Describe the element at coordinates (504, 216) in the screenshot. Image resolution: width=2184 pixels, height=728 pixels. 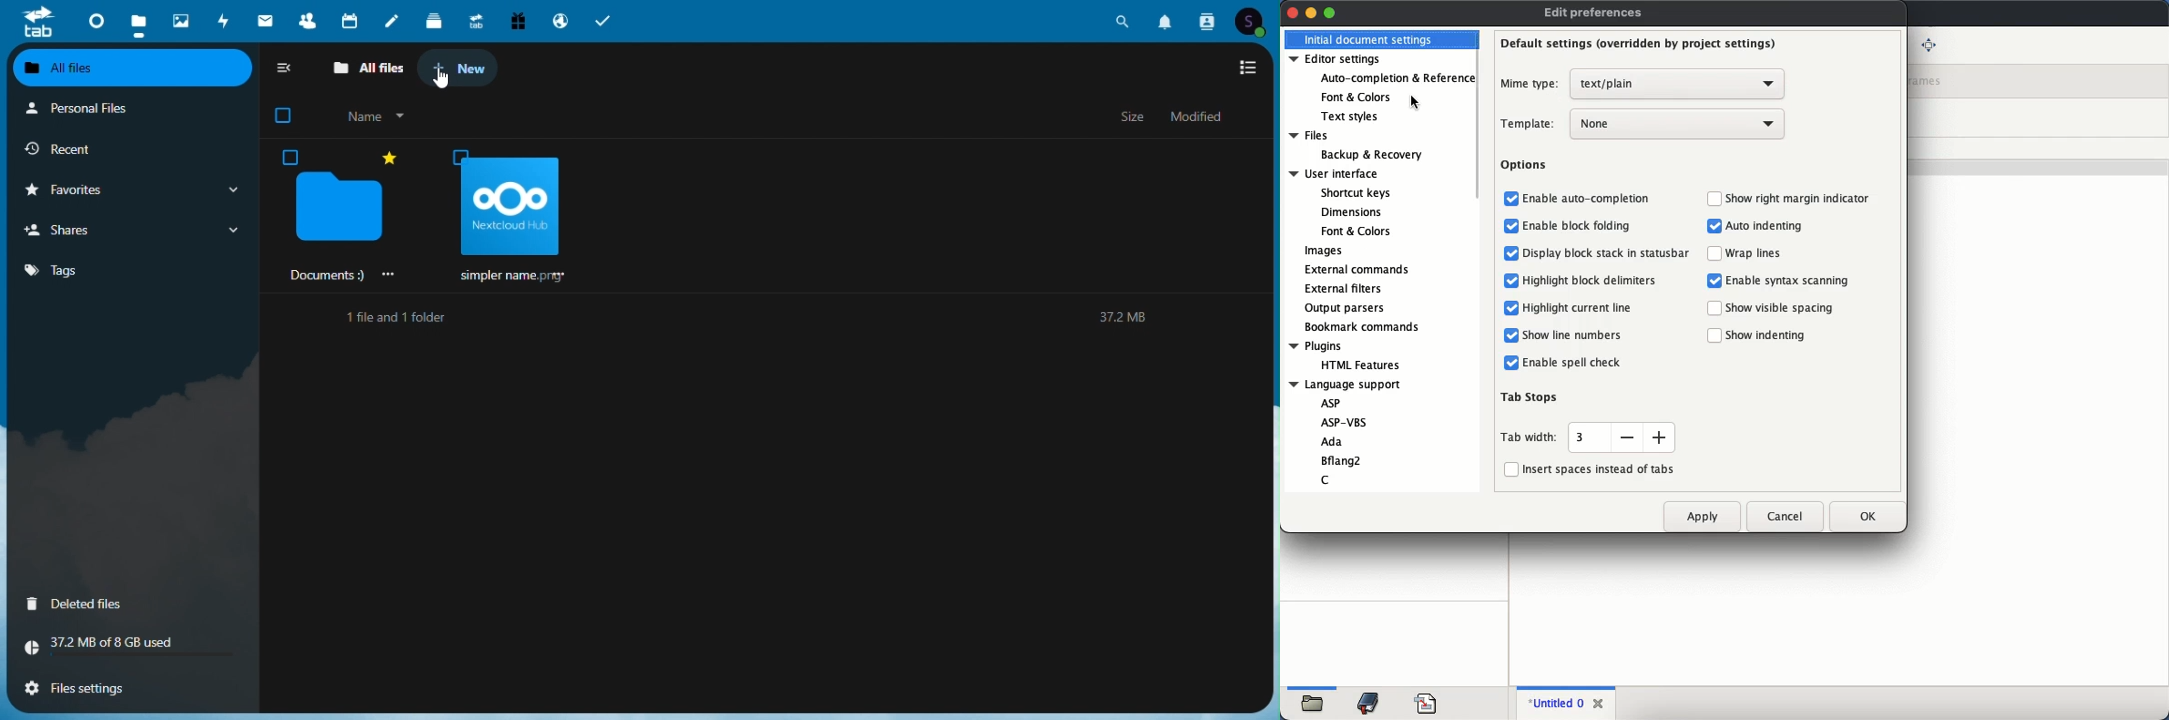
I see `simpler name. prey` at that location.